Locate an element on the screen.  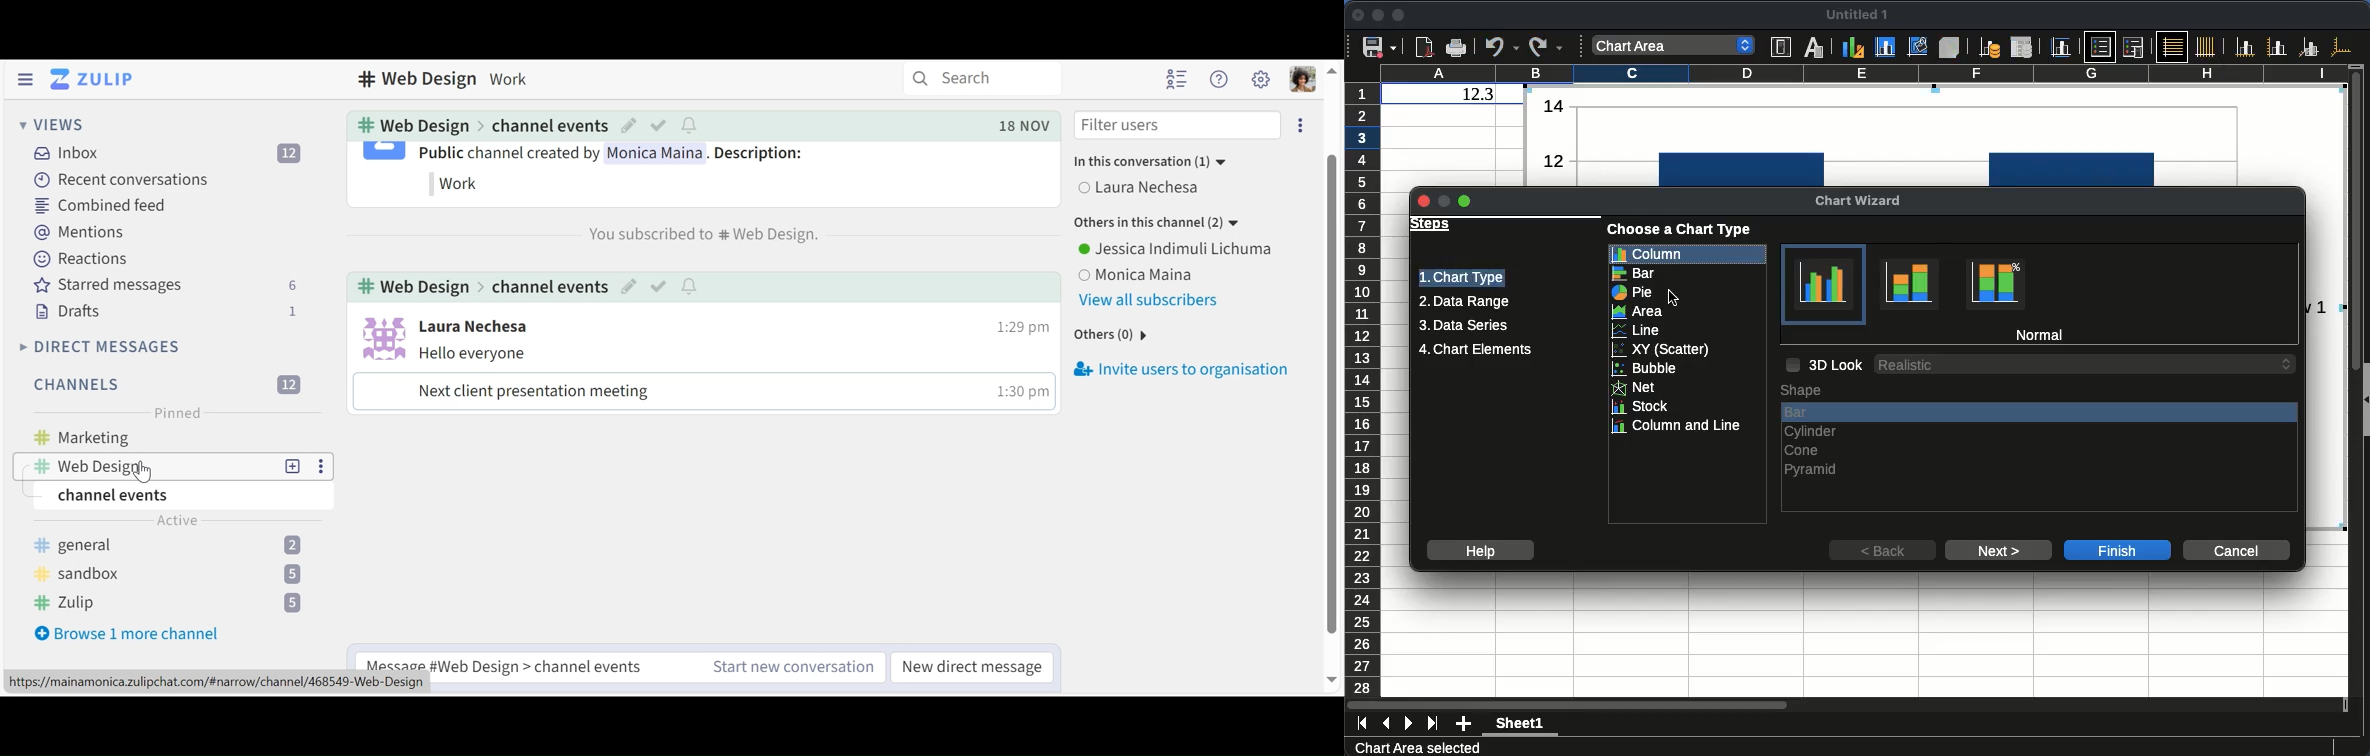
Normal bar column chart is located at coordinates (1933, 135).